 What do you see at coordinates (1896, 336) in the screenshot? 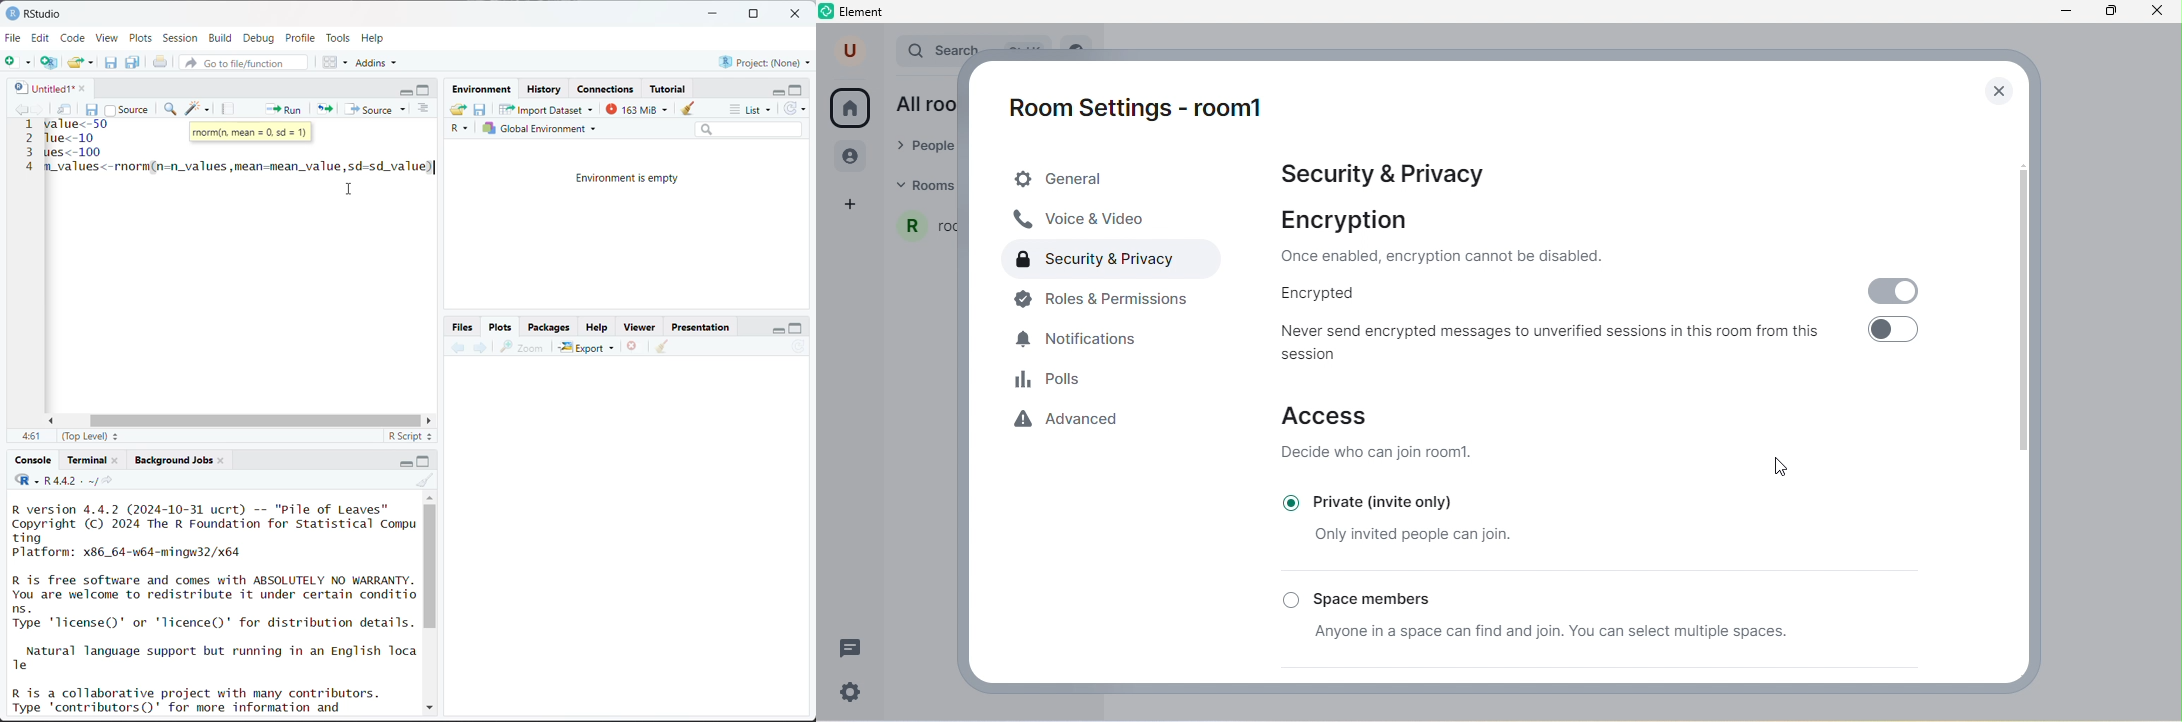
I see `toggle off` at bounding box center [1896, 336].